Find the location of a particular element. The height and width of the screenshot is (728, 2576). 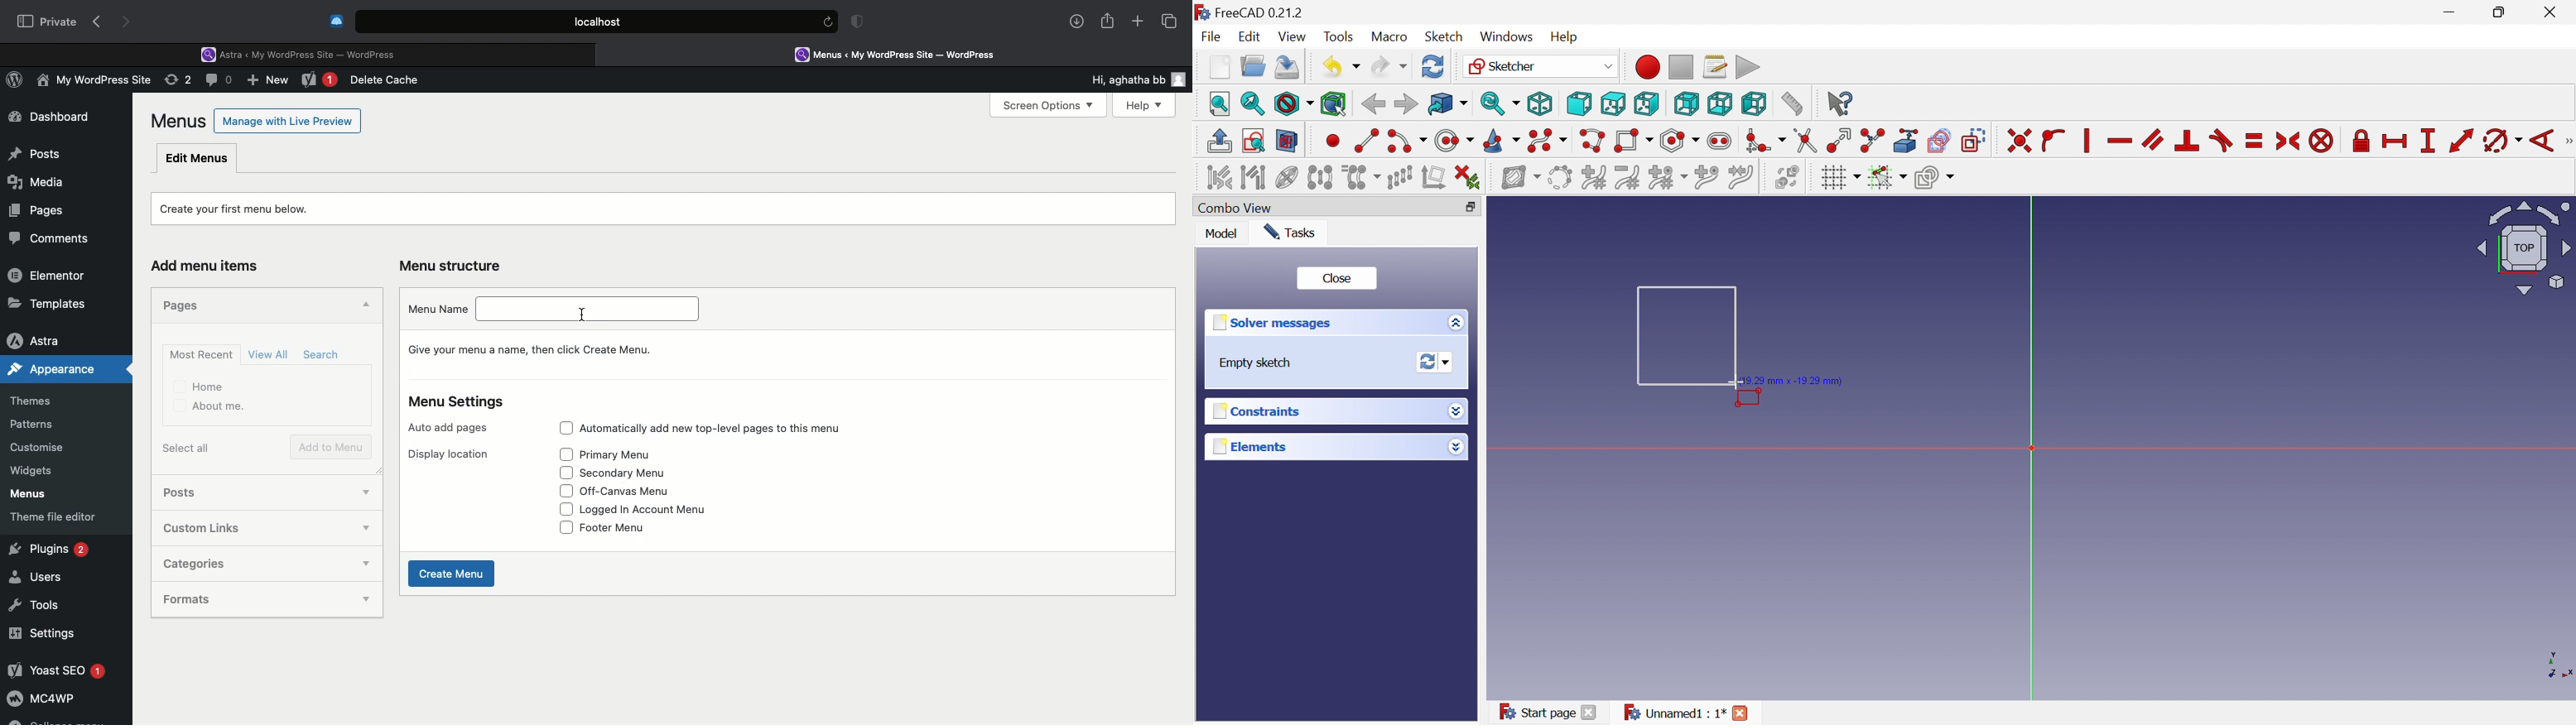

Refresh is located at coordinates (1433, 66).